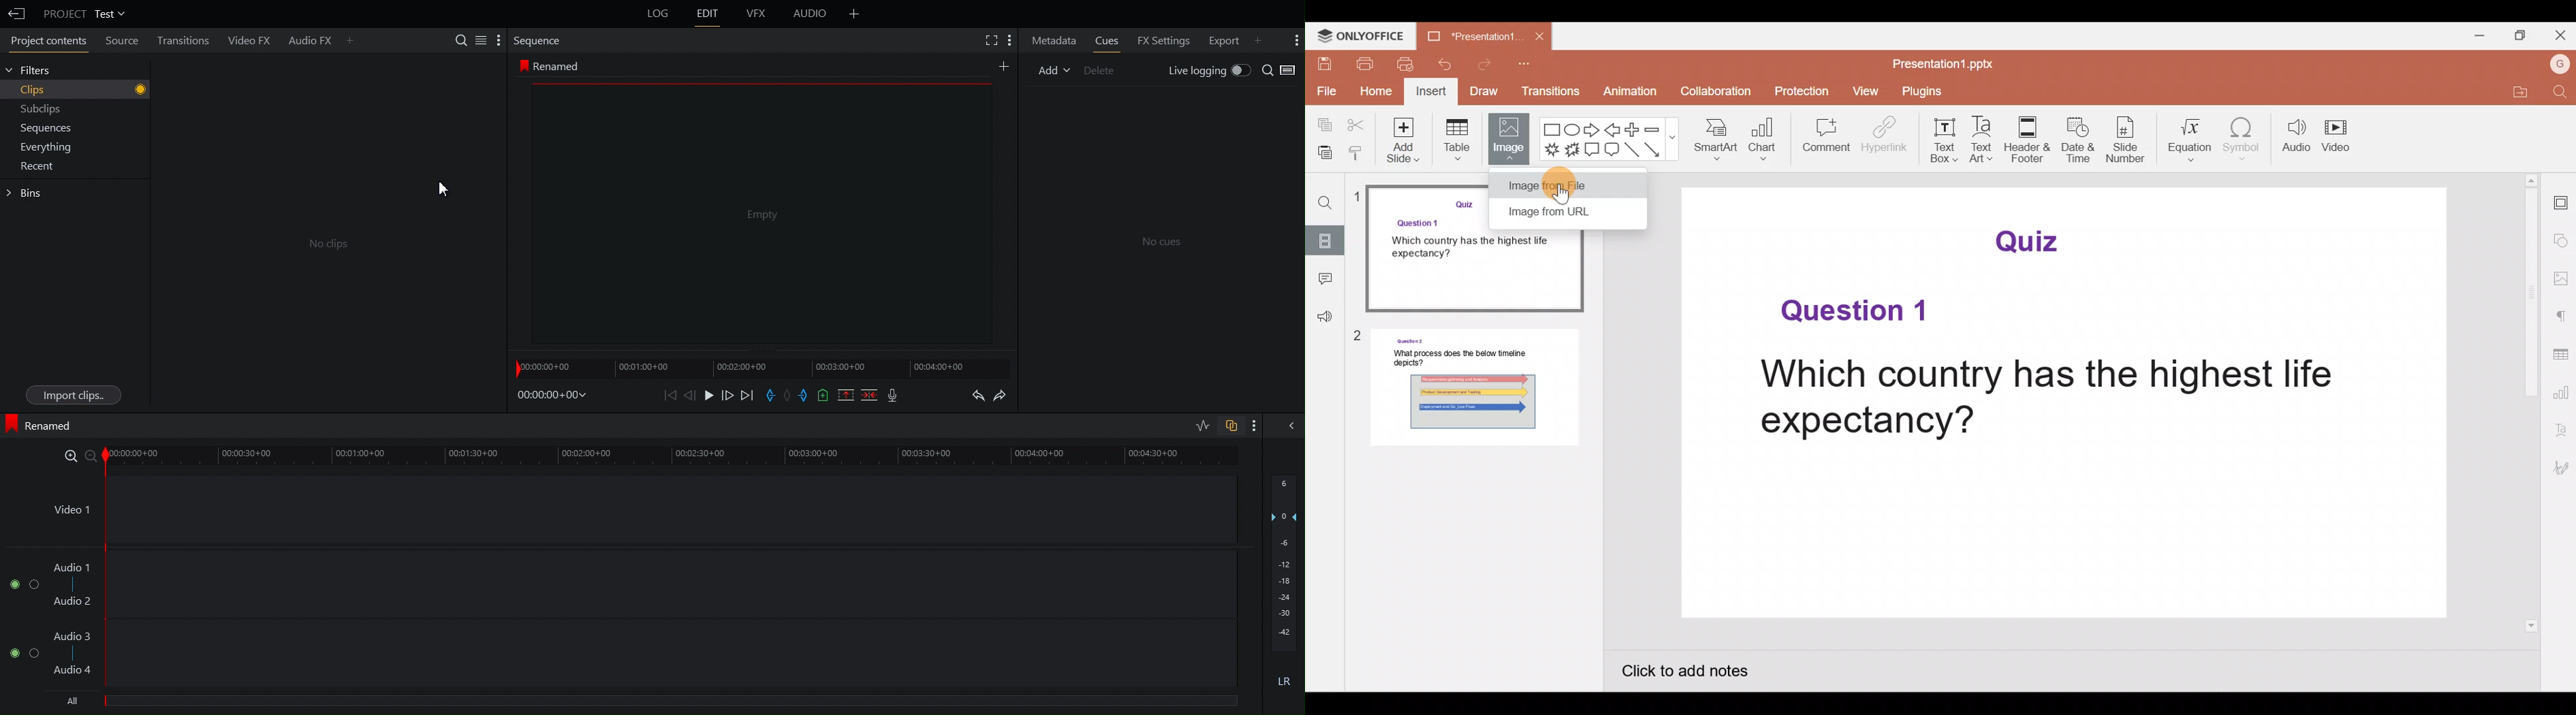  I want to click on Find, so click(2558, 94).